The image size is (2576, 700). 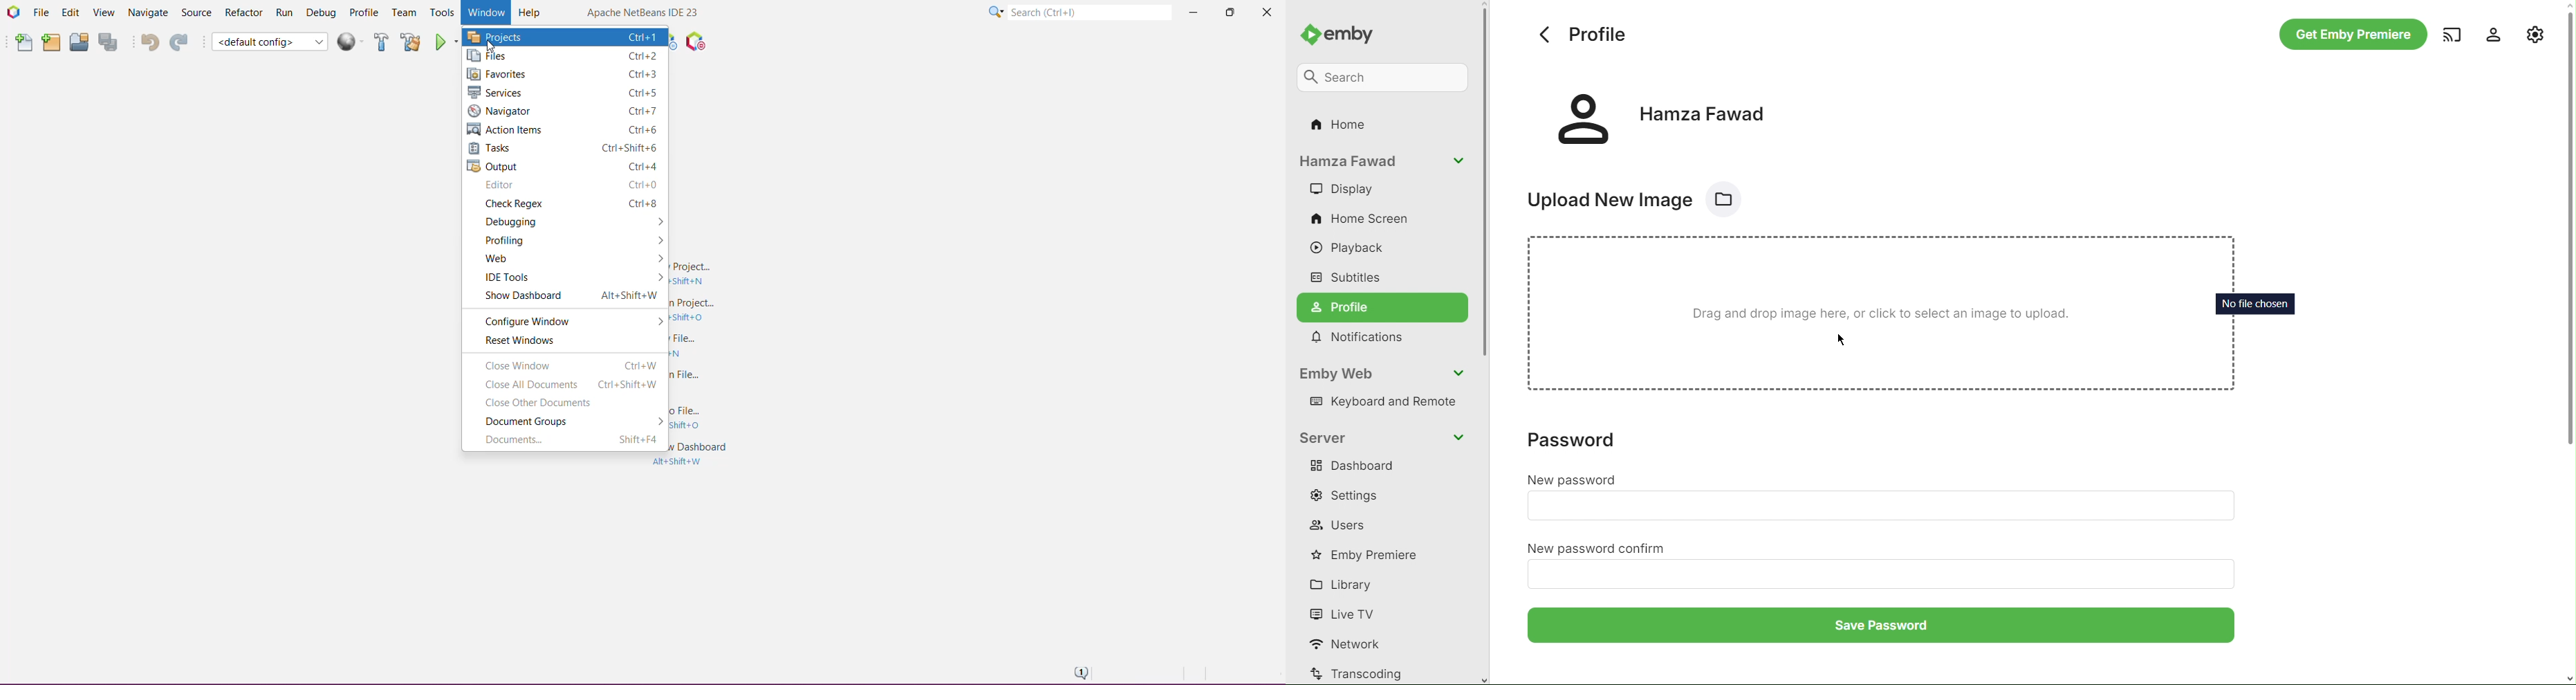 I want to click on Playback, so click(x=1355, y=249).